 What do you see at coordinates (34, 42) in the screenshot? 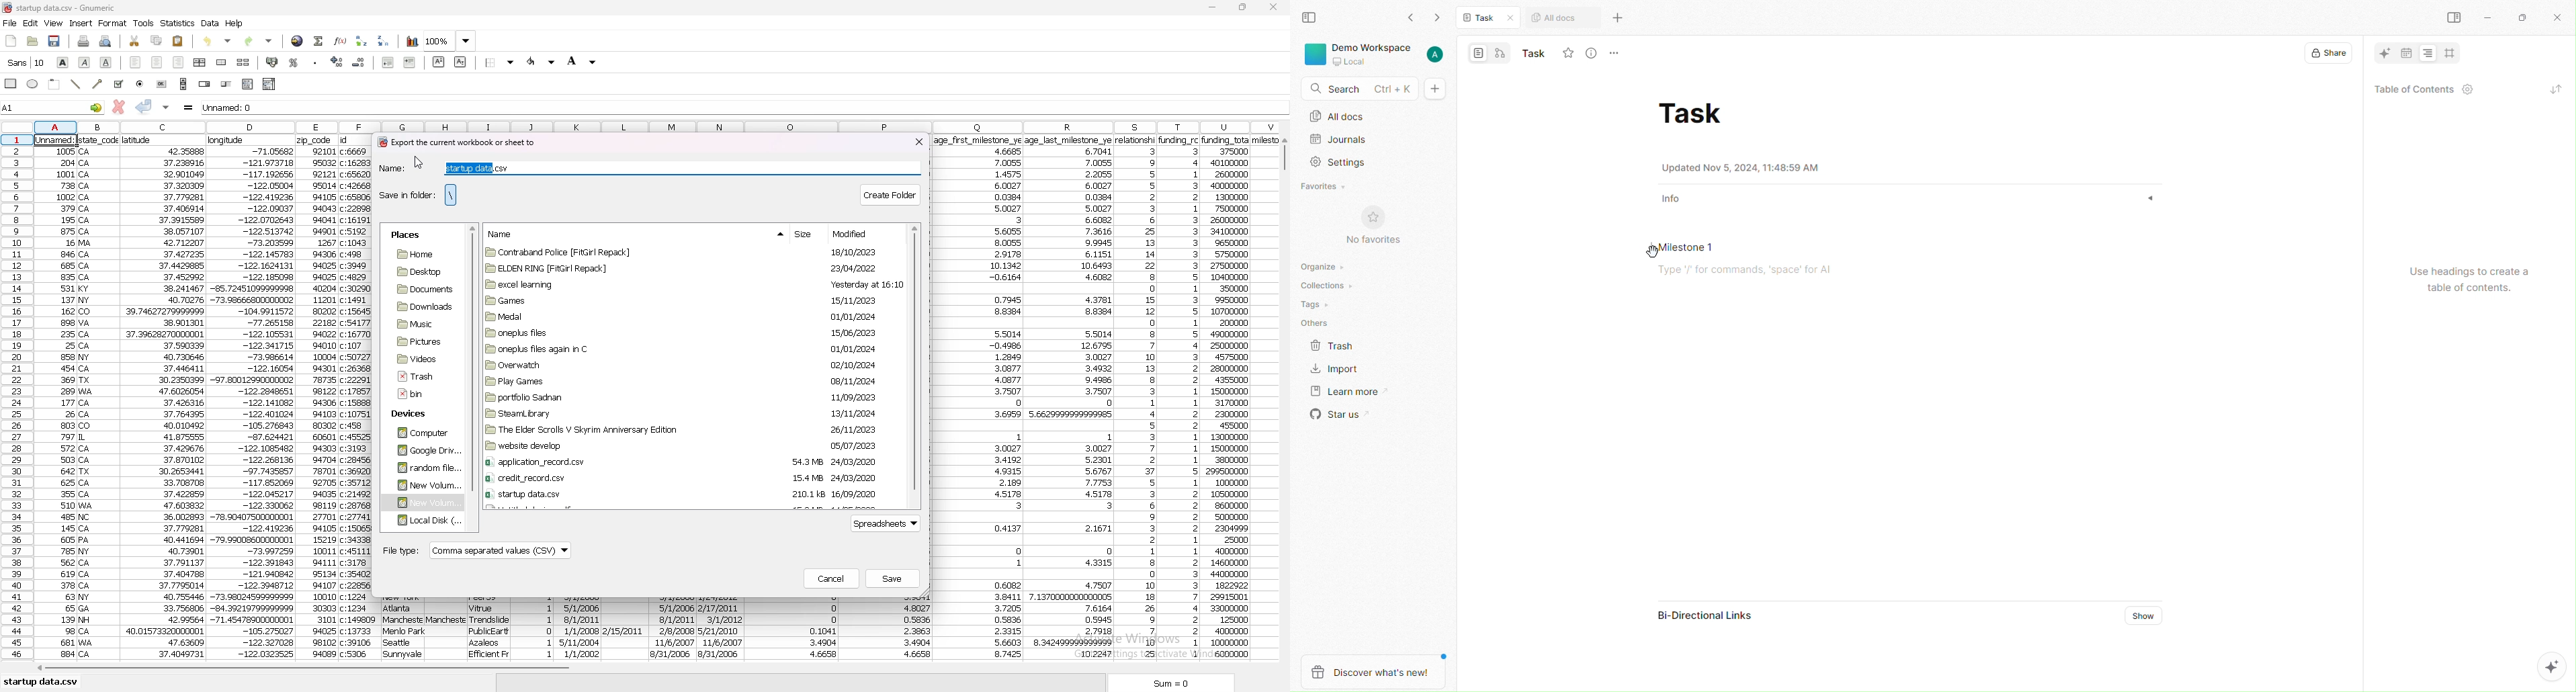
I see `open` at bounding box center [34, 42].